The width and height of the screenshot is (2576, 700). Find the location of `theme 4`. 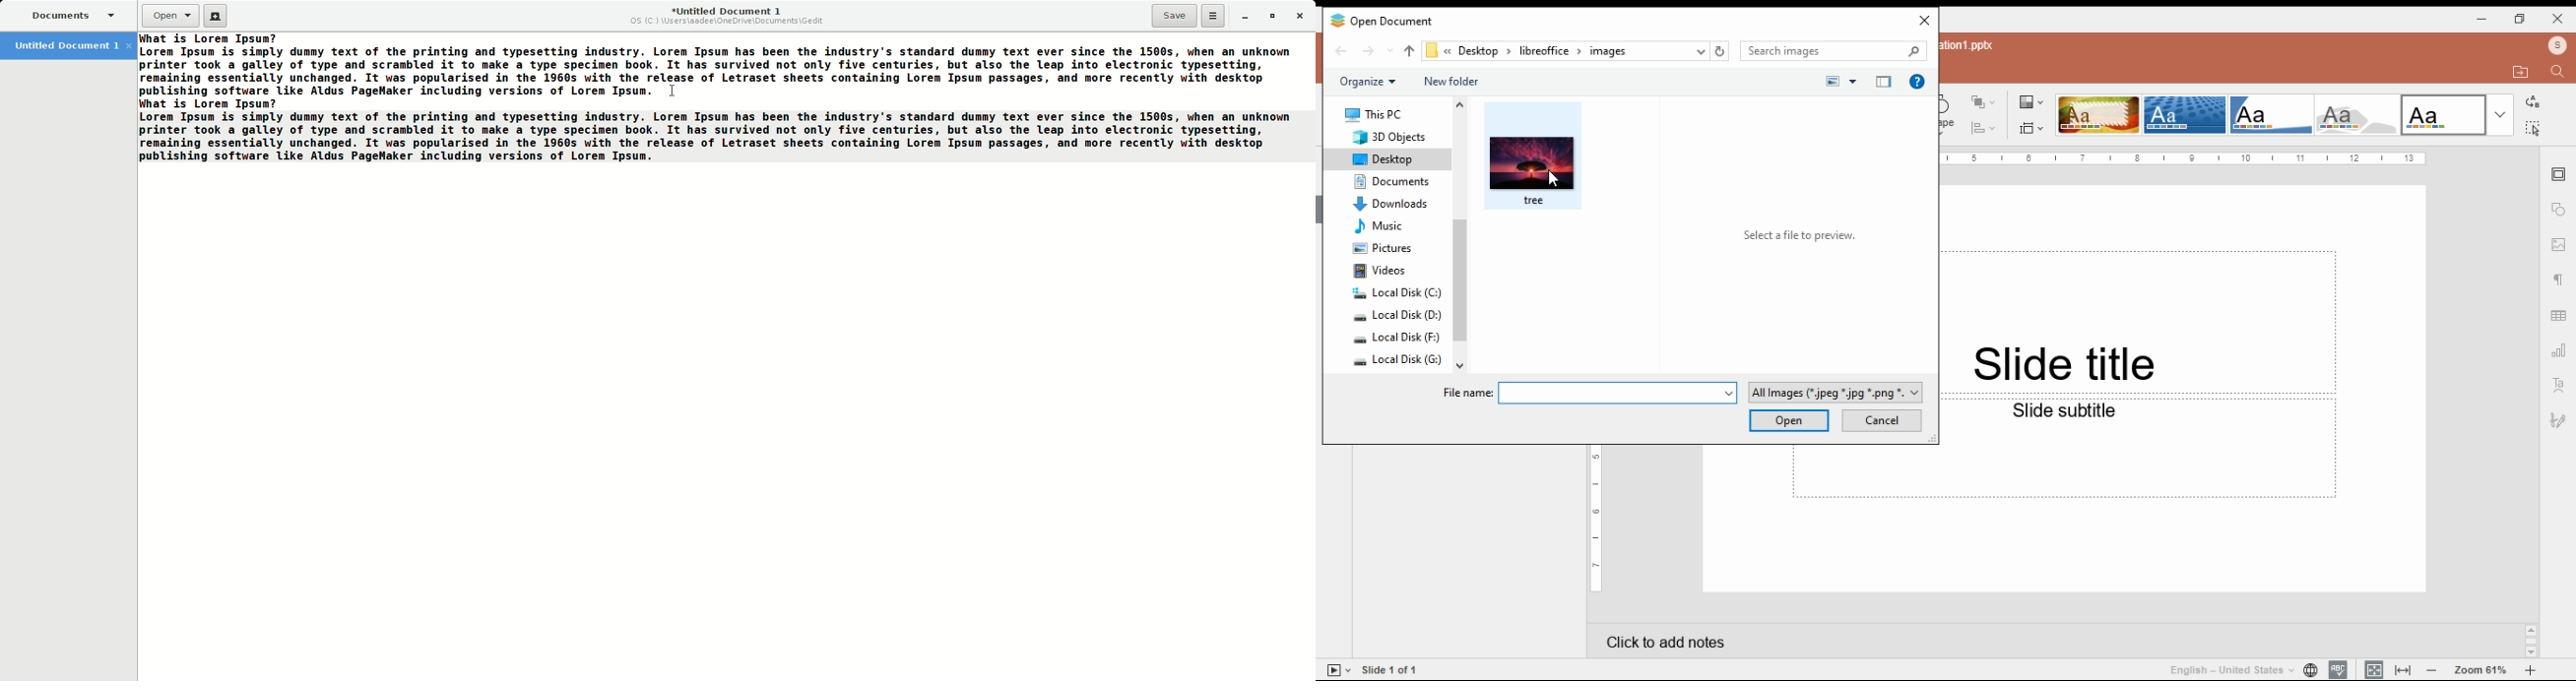

theme 4 is located at coordinates (2355, 115).